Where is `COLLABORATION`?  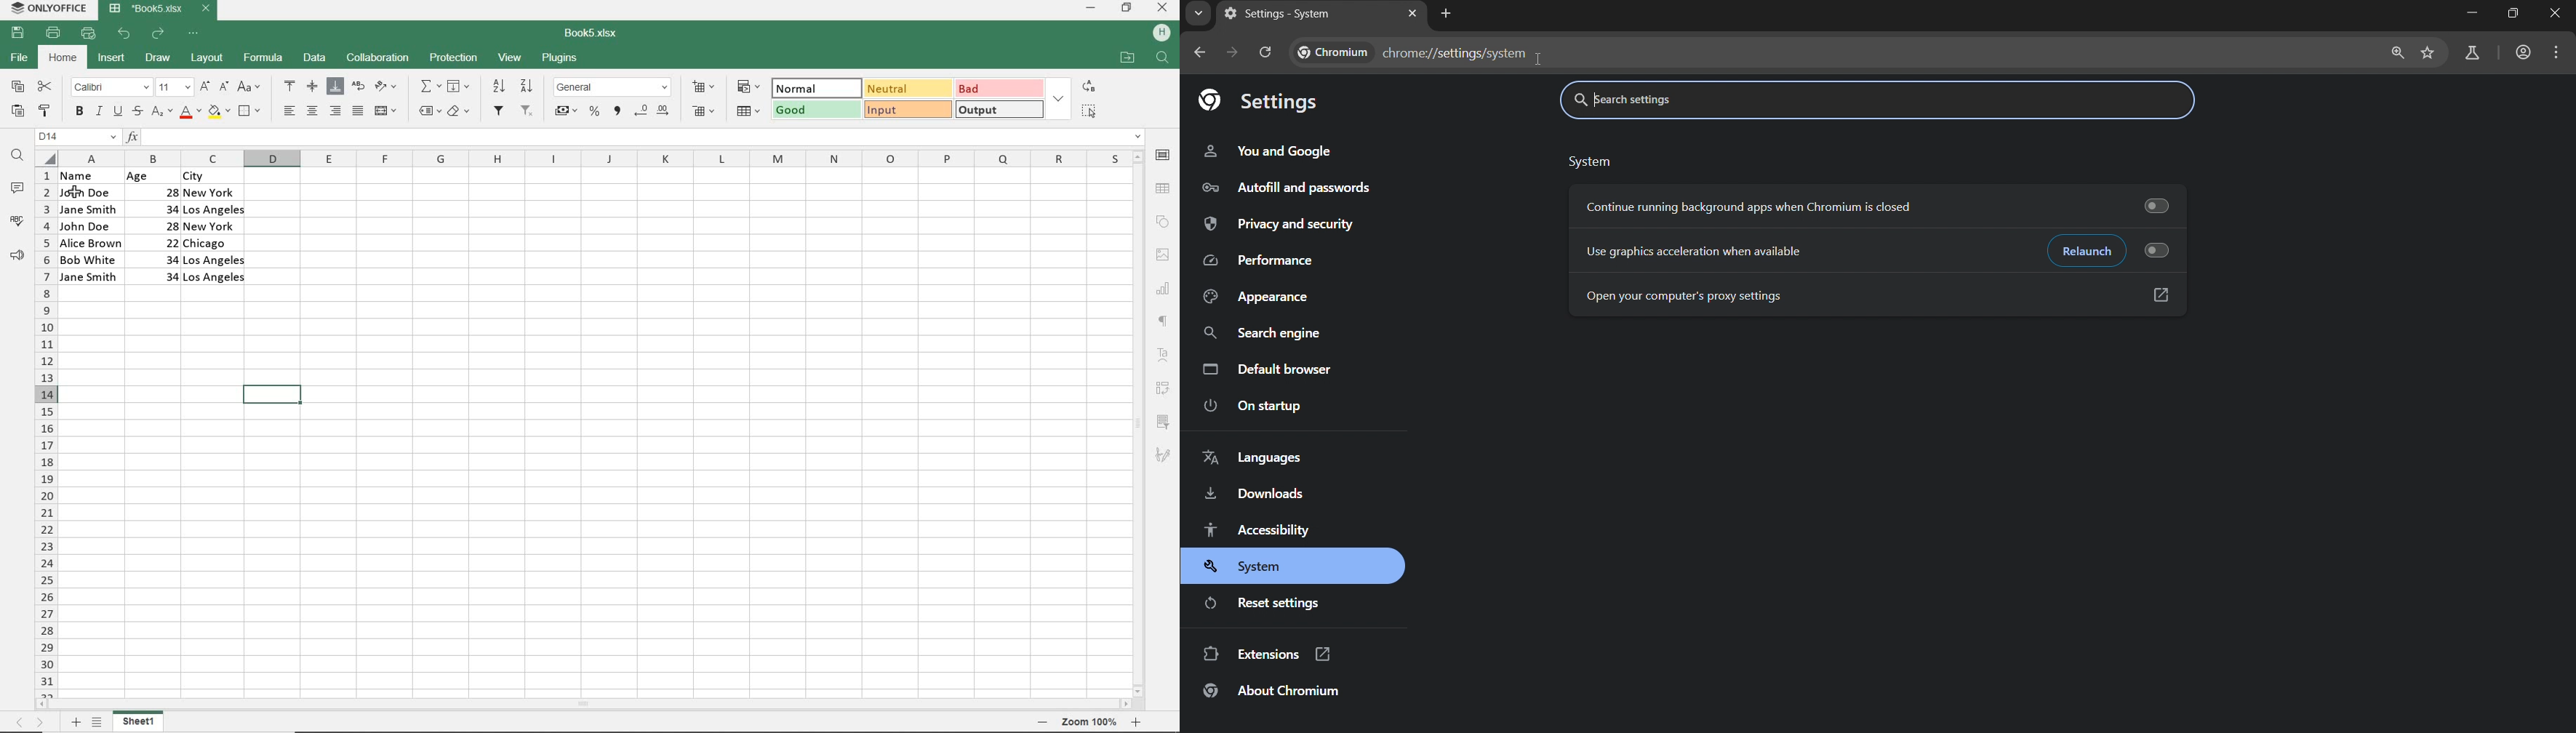
COLLABORATION is located at coordinates (376, 58).